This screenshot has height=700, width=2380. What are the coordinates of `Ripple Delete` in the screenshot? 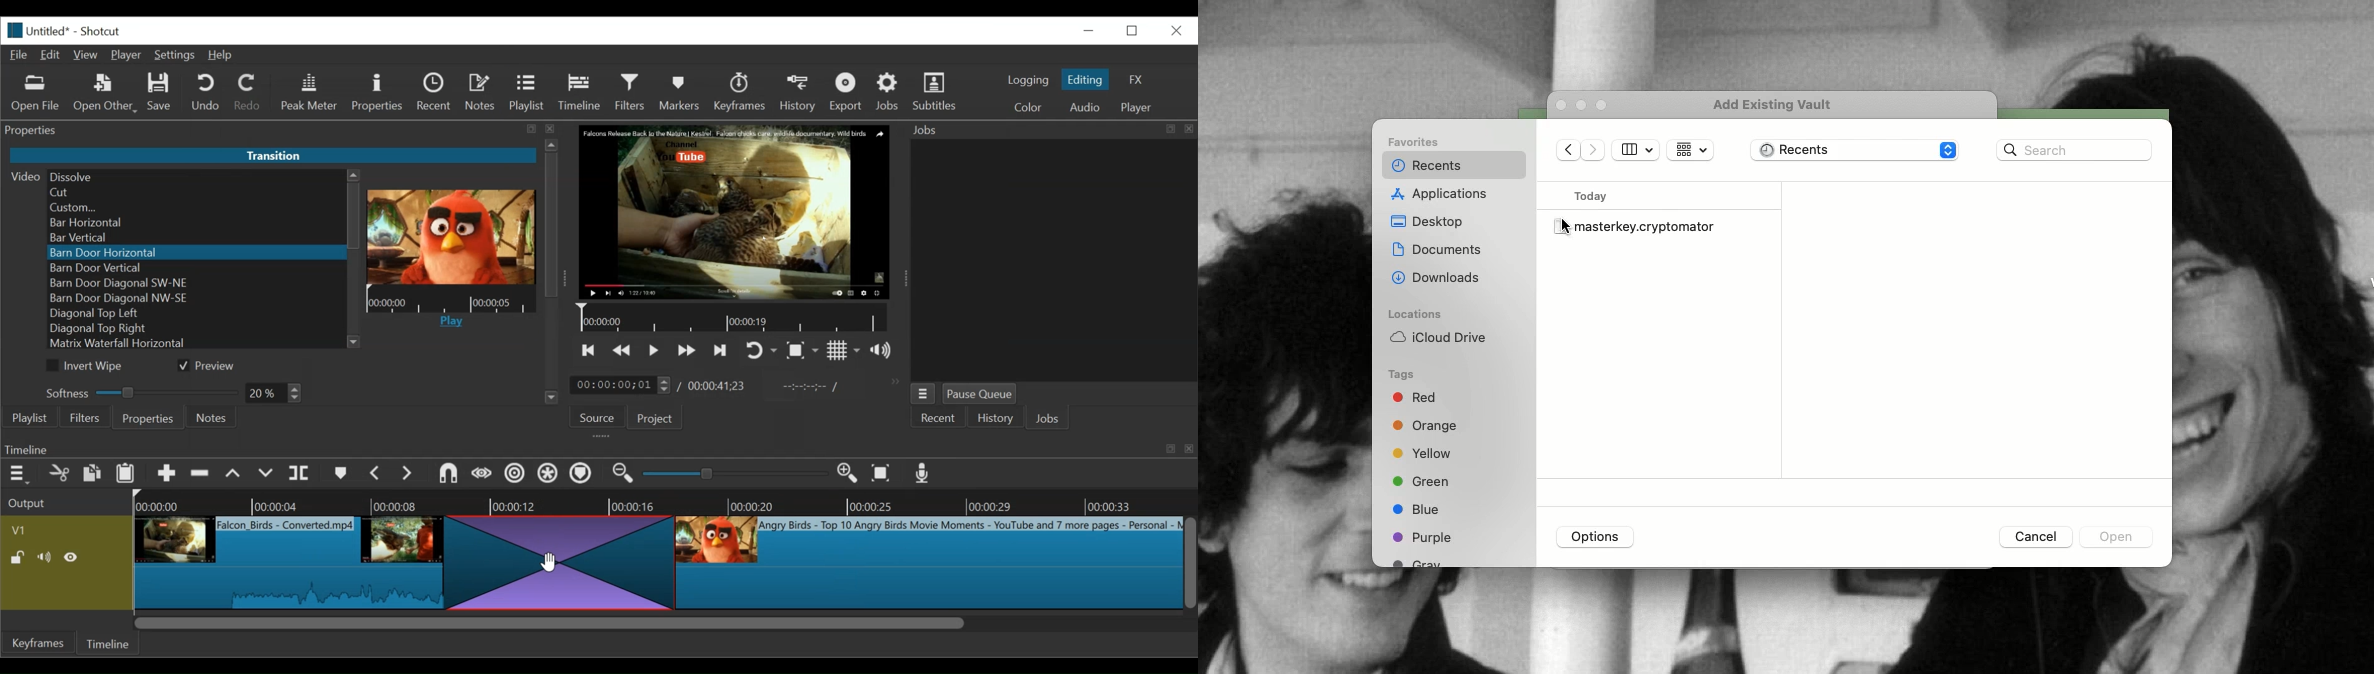 It's located at (200, 474).